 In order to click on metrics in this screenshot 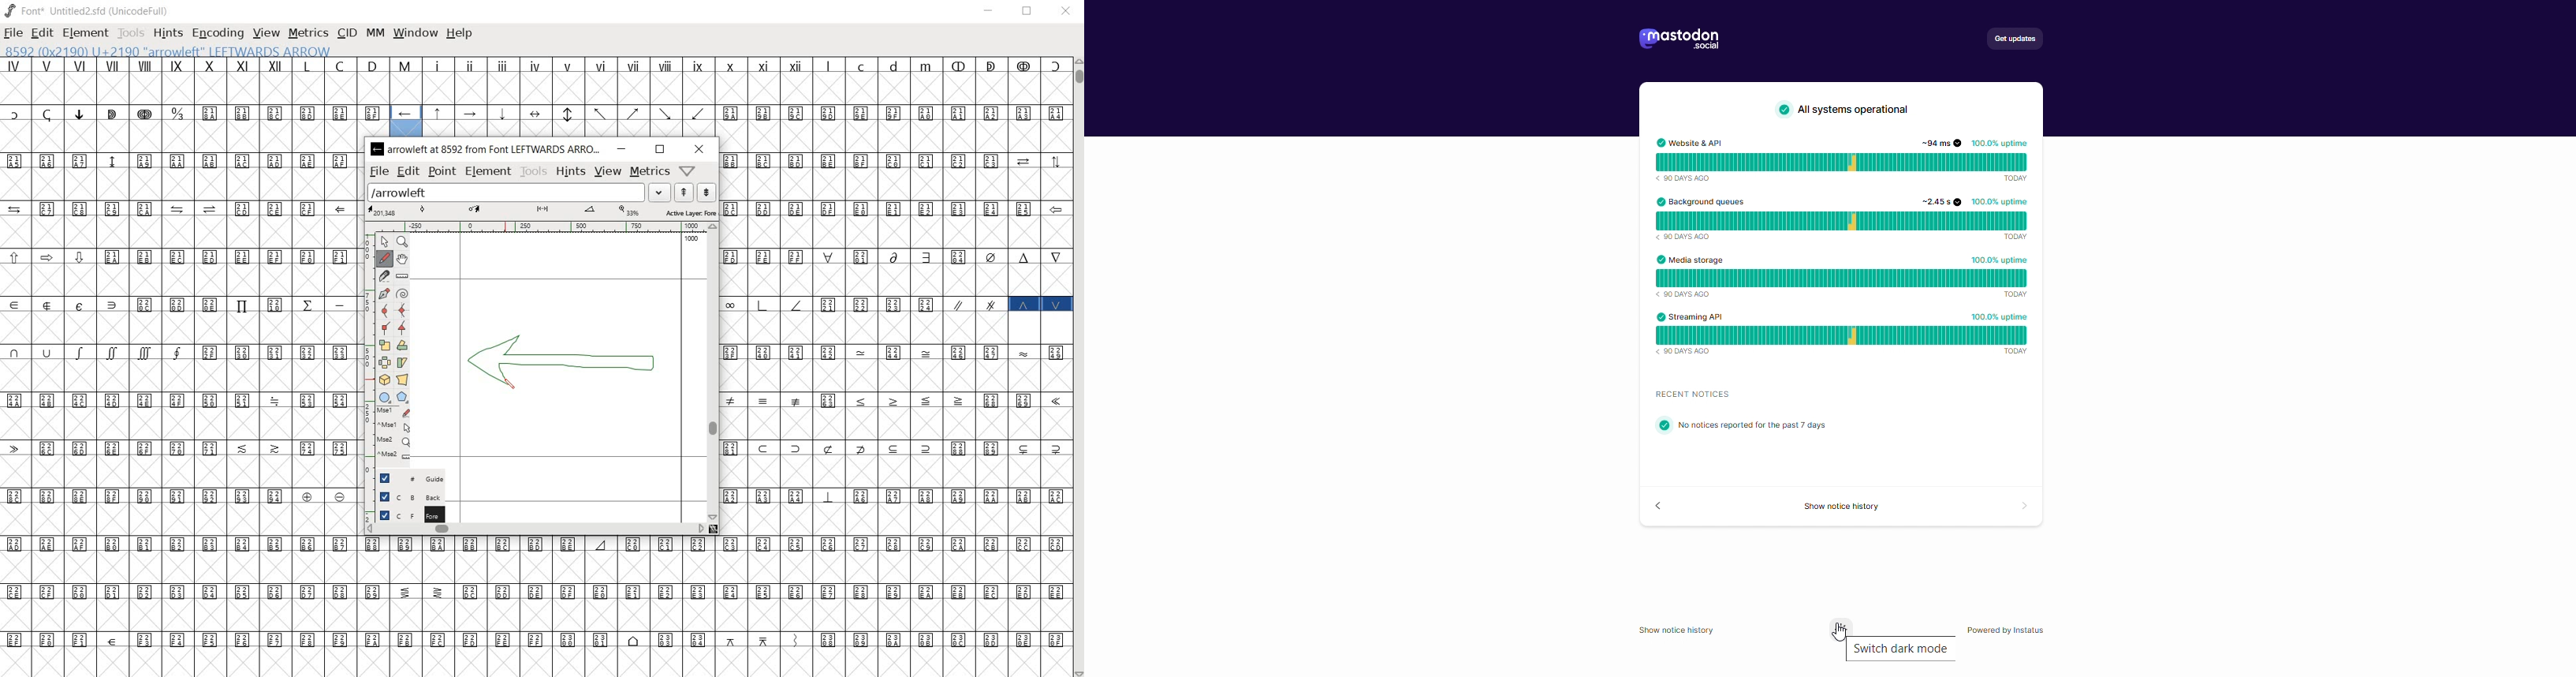, I will do `click(308, 34)`.